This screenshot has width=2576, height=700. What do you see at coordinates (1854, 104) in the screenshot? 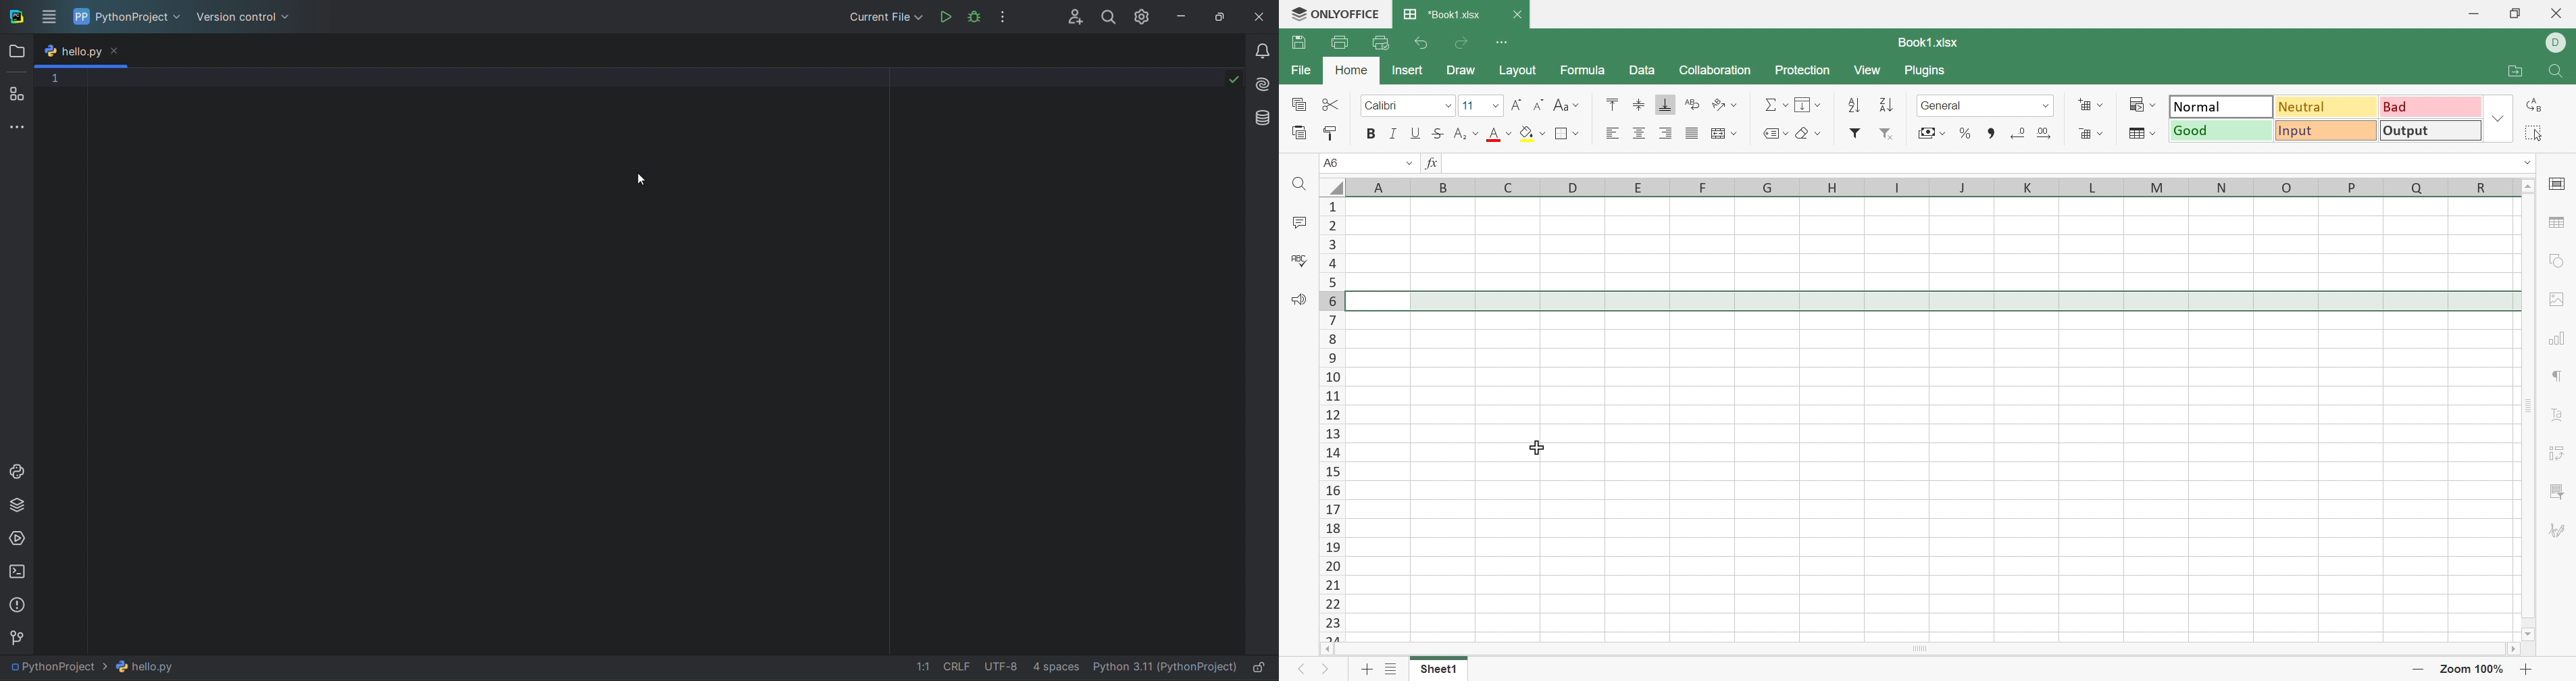
I see `Ascending order` at bounding box center [1854, 104].